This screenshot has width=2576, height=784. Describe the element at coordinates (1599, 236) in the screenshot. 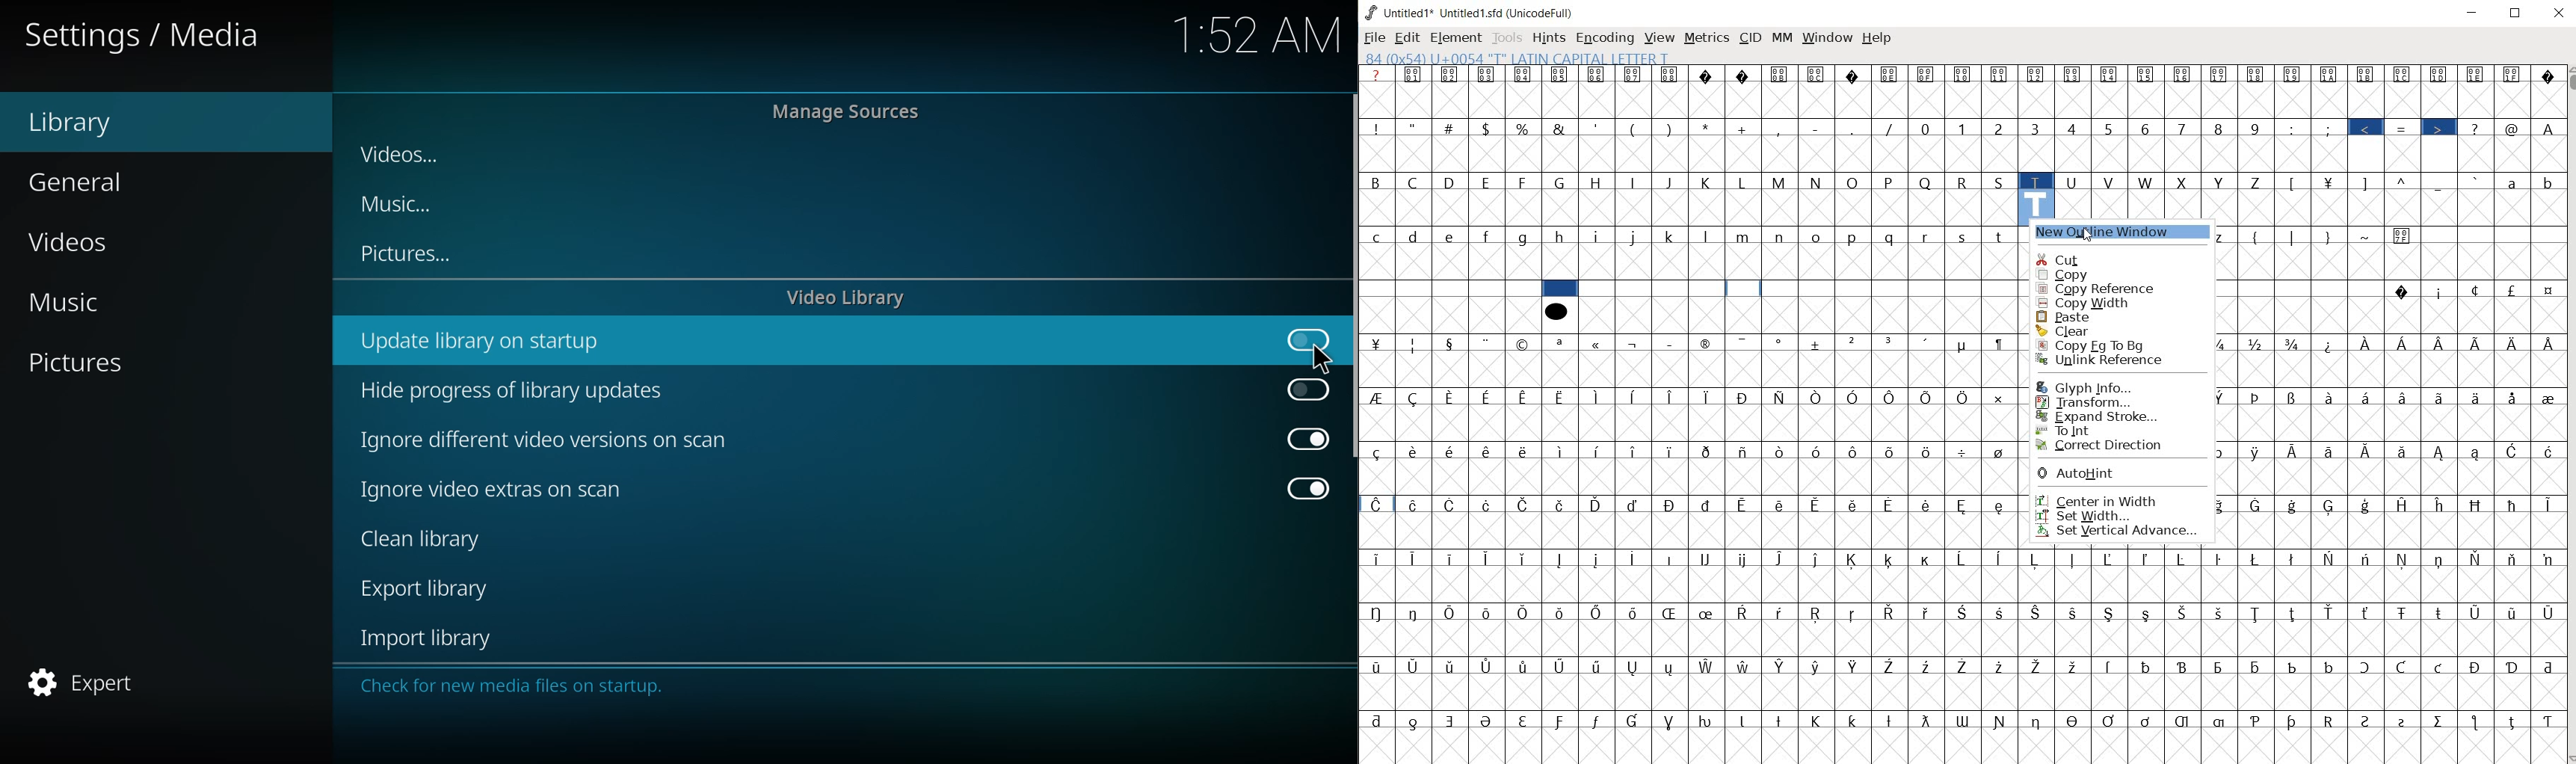

I see `i` at that location.